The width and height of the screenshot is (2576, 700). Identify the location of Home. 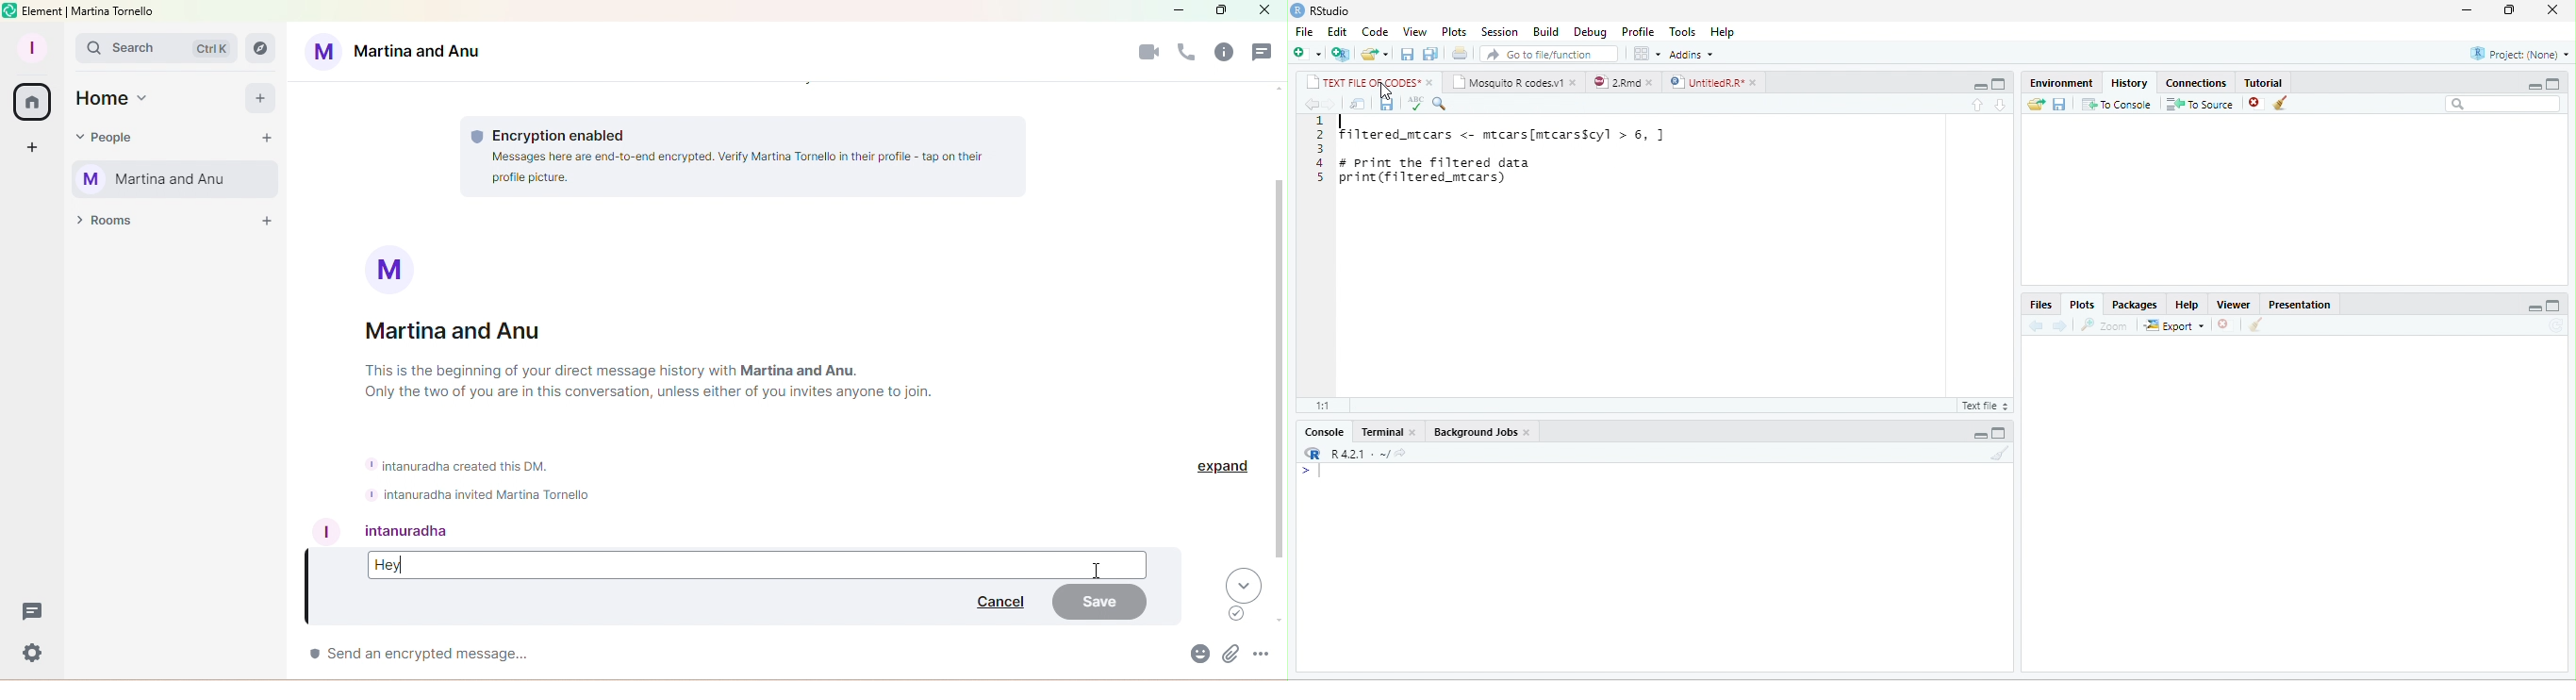
(29, 101).